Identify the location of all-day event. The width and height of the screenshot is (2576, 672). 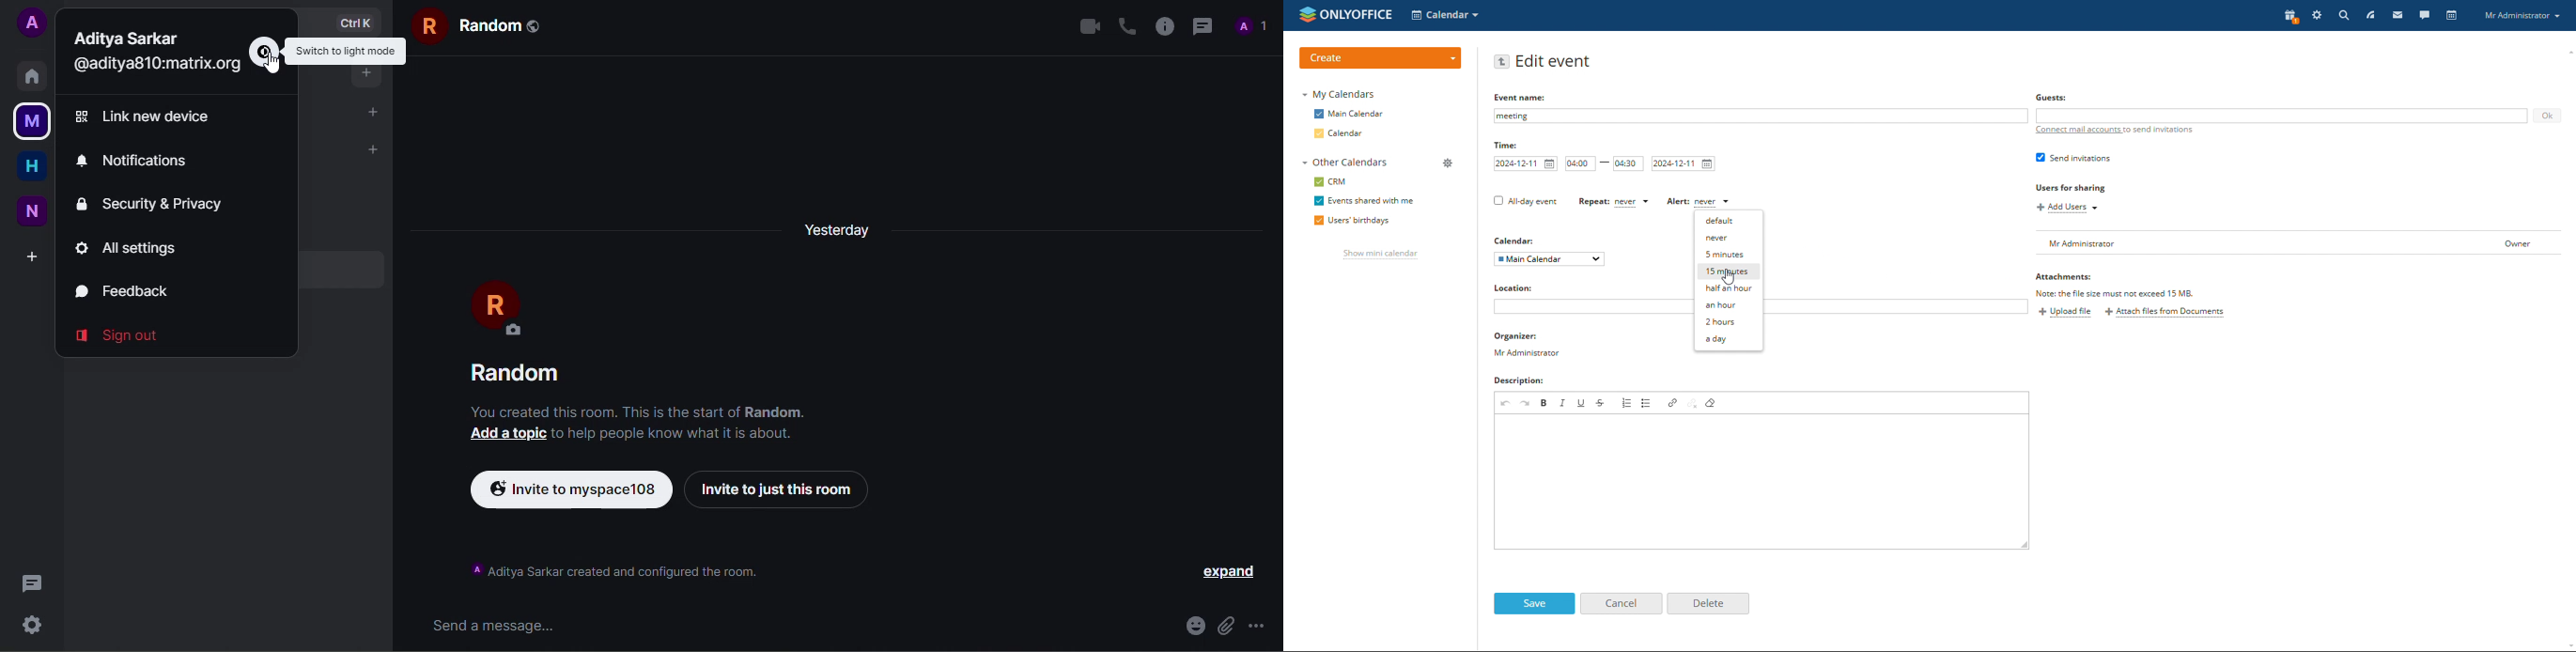
(1526, 201).